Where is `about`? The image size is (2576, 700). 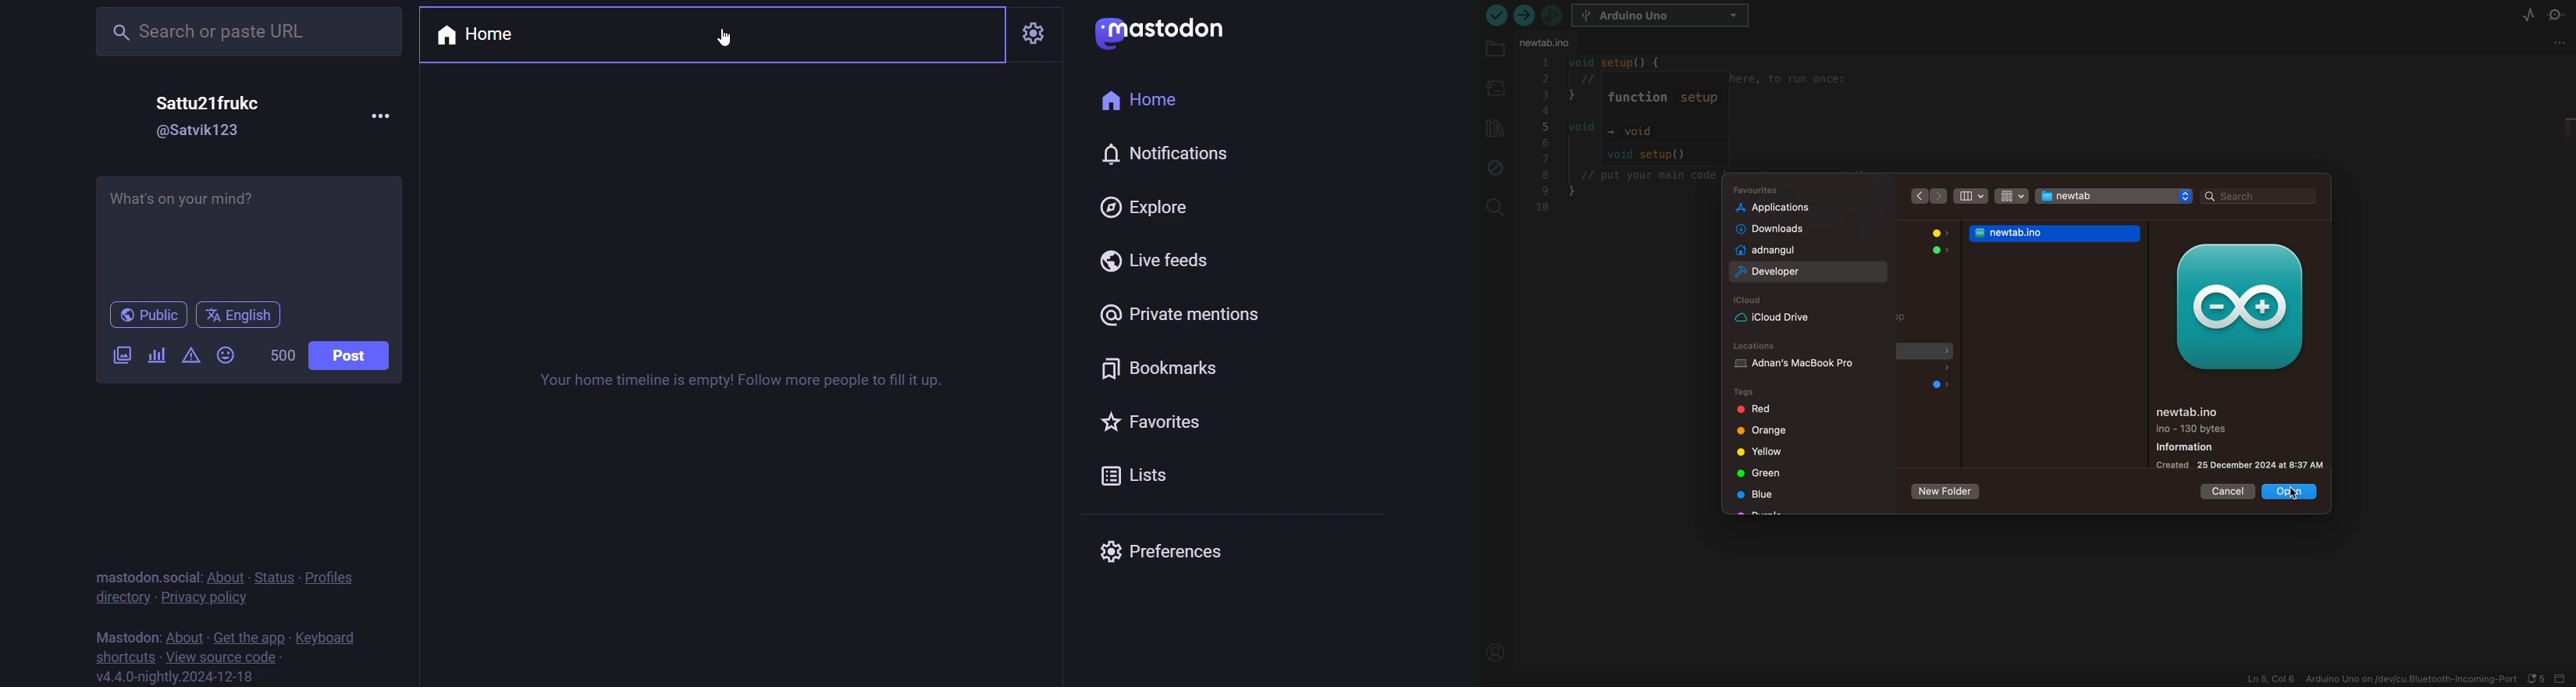
about is located at coordinates (226, 573).